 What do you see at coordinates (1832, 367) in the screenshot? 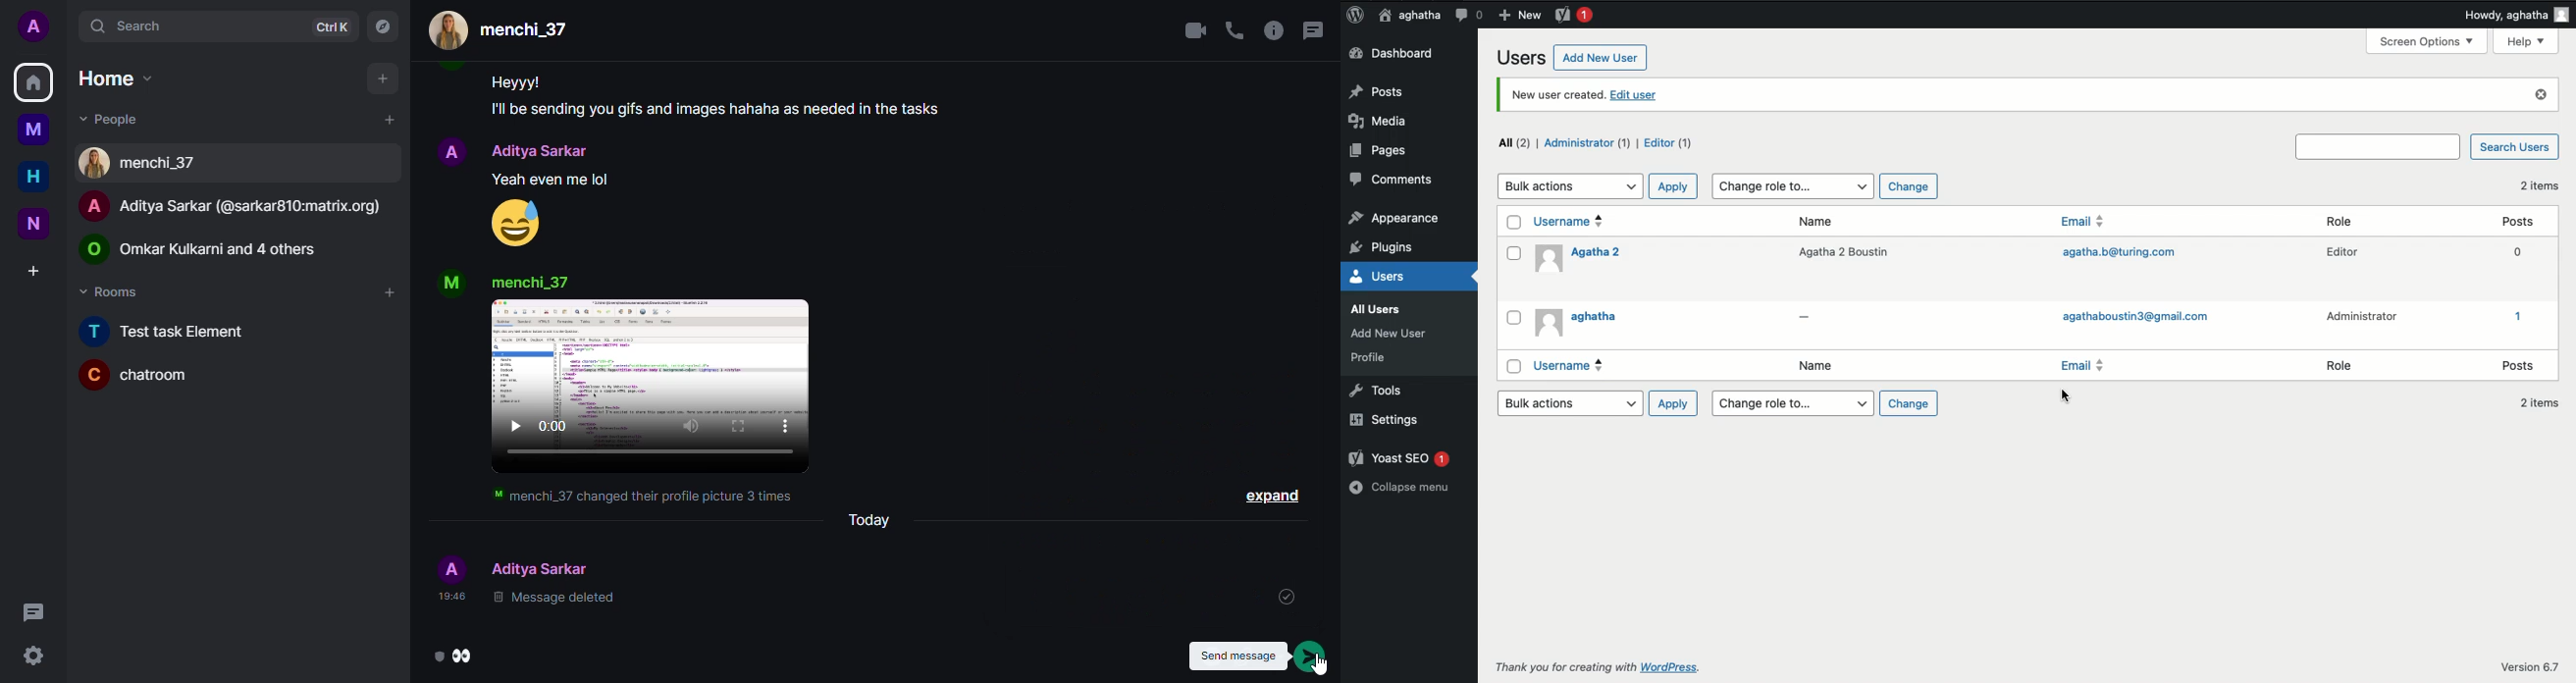
I see `Name` at bounding box center [1832, 367].